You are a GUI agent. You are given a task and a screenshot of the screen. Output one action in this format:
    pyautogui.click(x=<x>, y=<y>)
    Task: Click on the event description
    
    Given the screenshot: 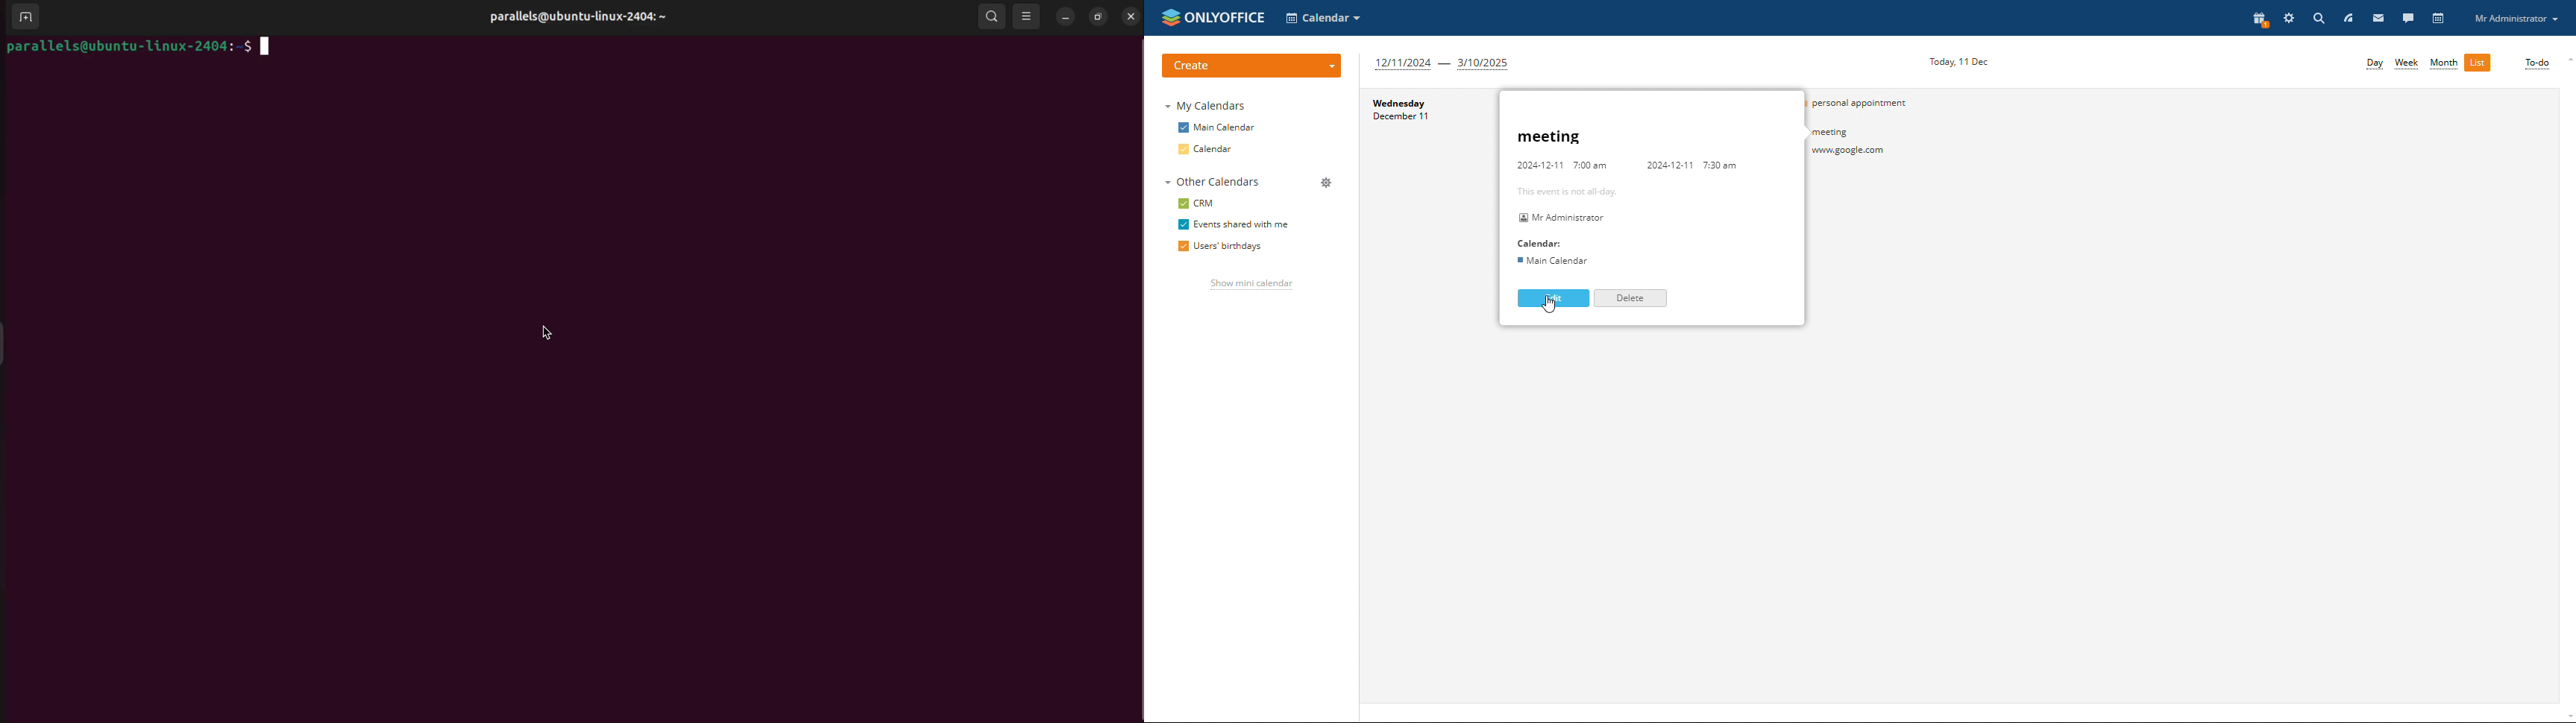 What is the action you would take?
    pyautogui.click(x=1626, y=199)
    